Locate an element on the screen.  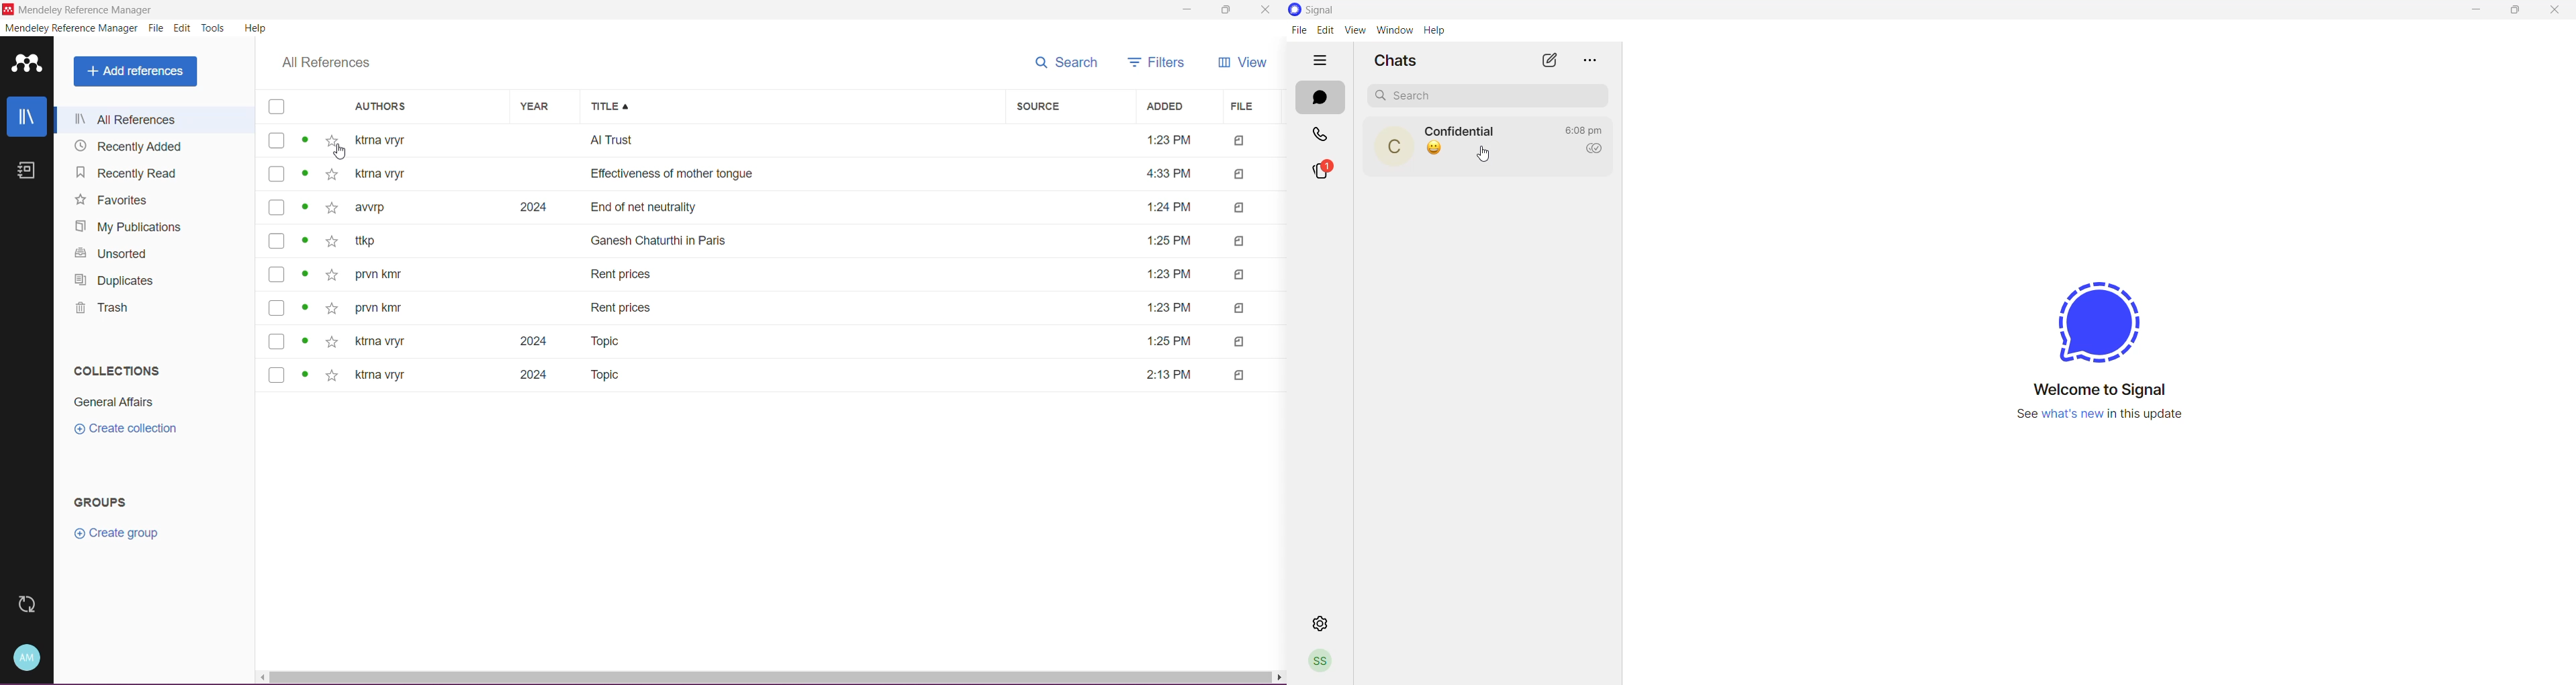
Edit is located at coordinates (183, 29).